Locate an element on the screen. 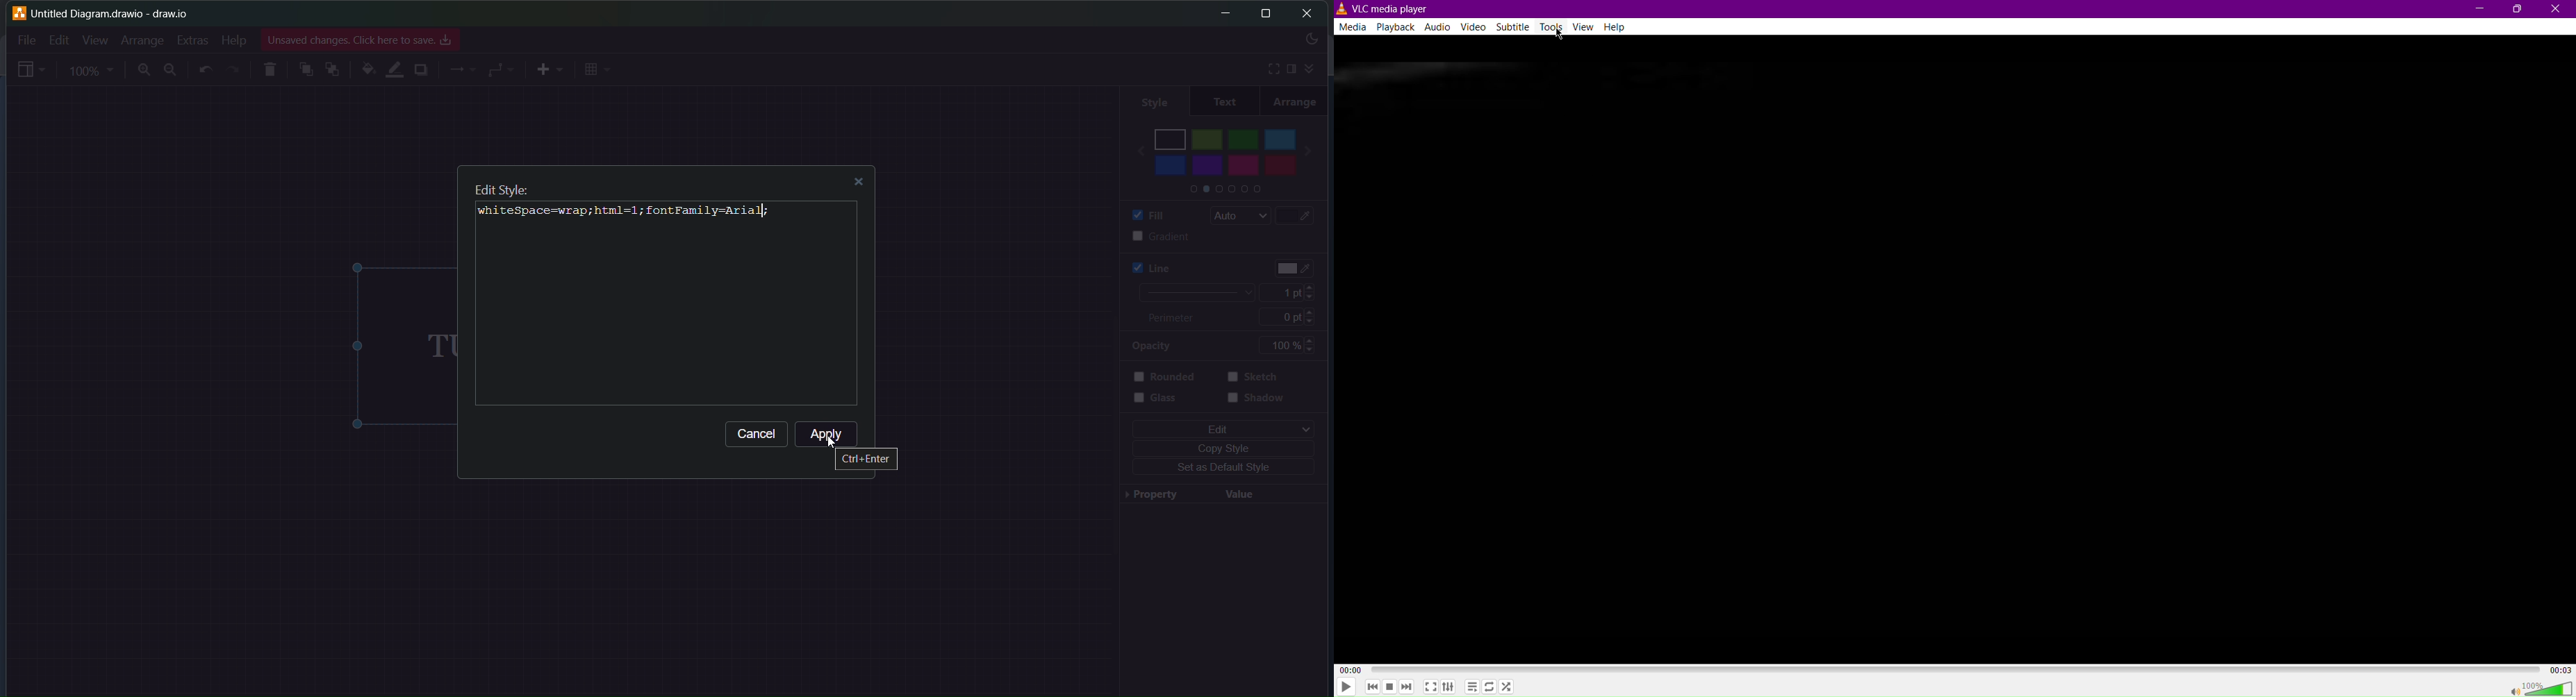  connector is located at coordinates (502, 69).